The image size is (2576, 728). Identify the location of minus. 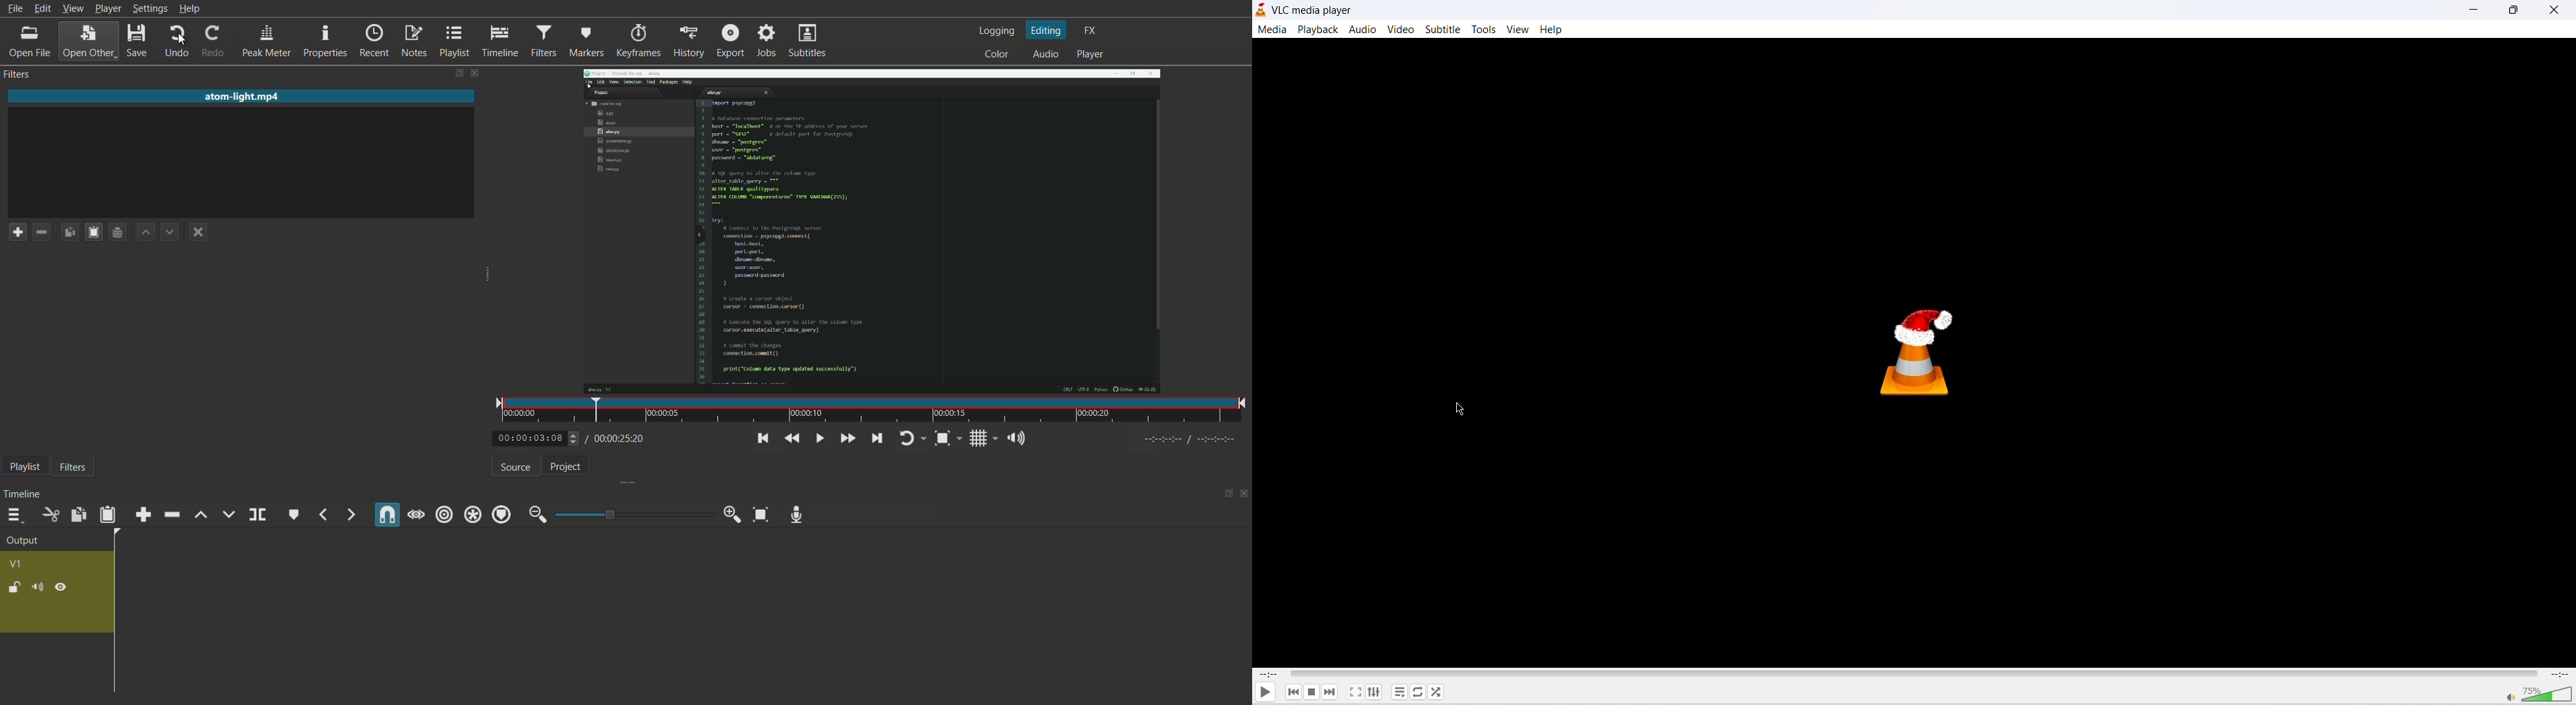
(38, 230).